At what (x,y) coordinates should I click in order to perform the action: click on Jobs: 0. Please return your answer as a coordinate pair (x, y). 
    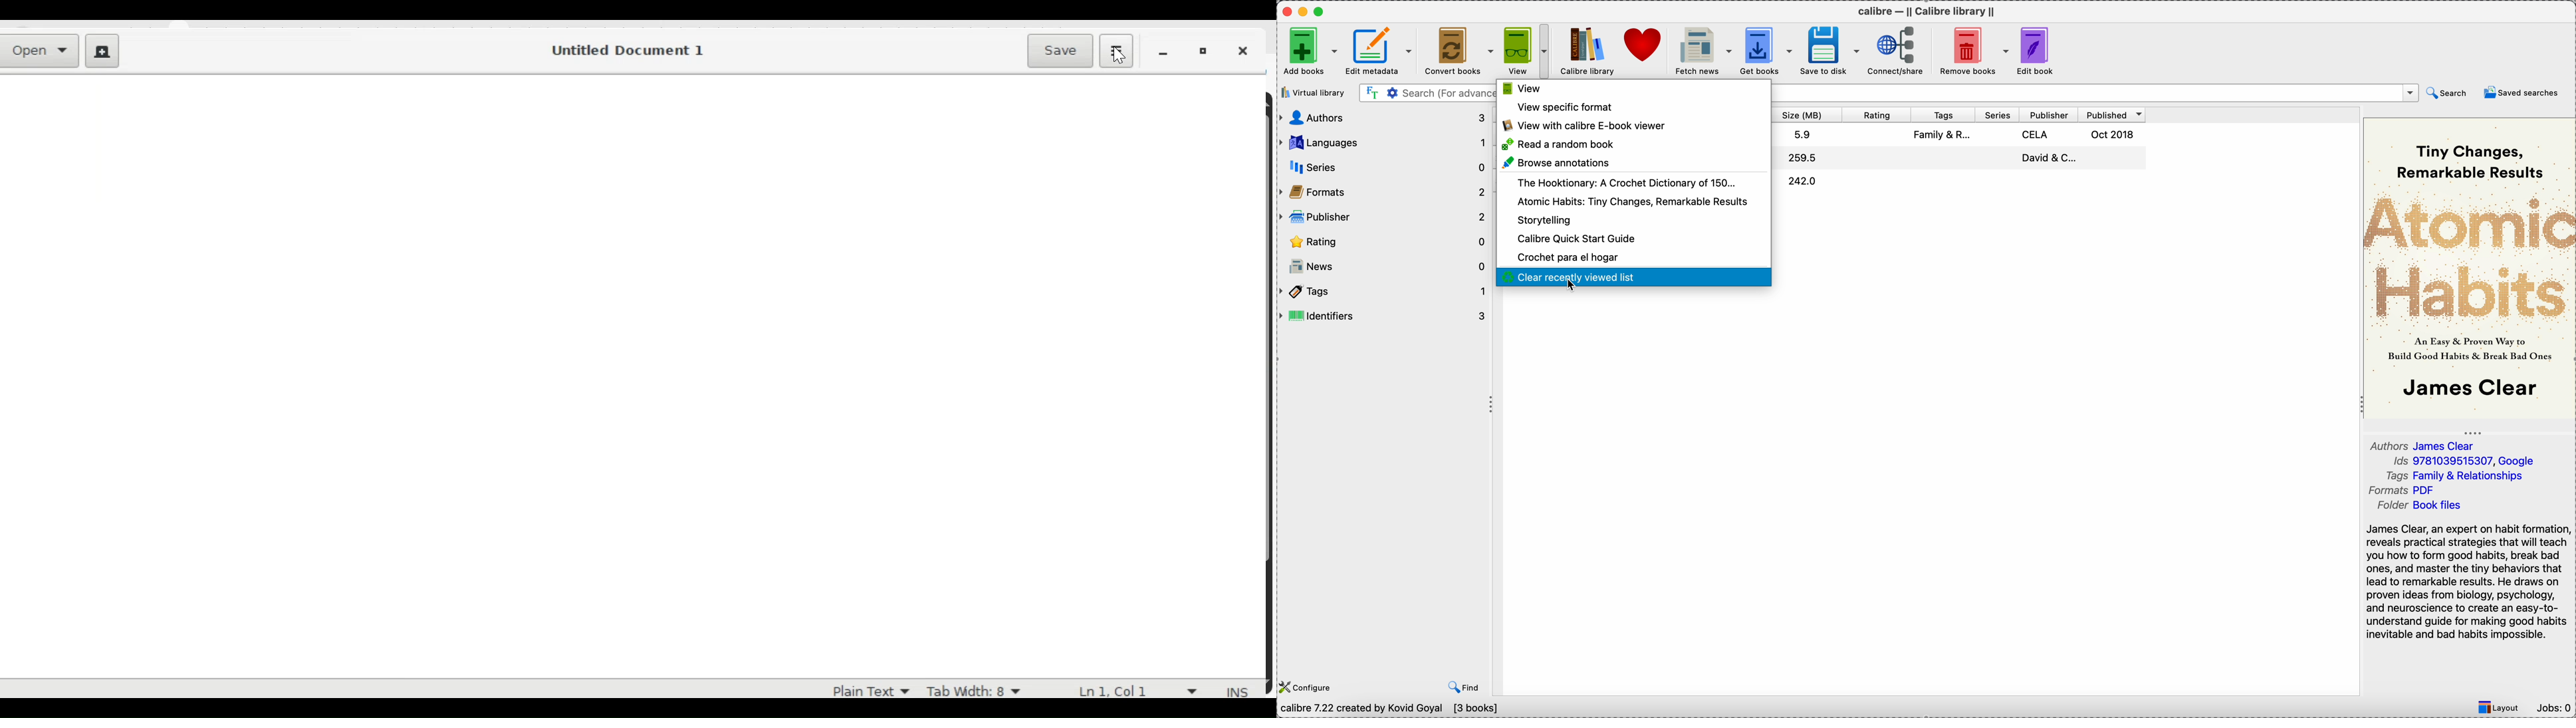
    Looking at the image, I should click on (2553, 709).